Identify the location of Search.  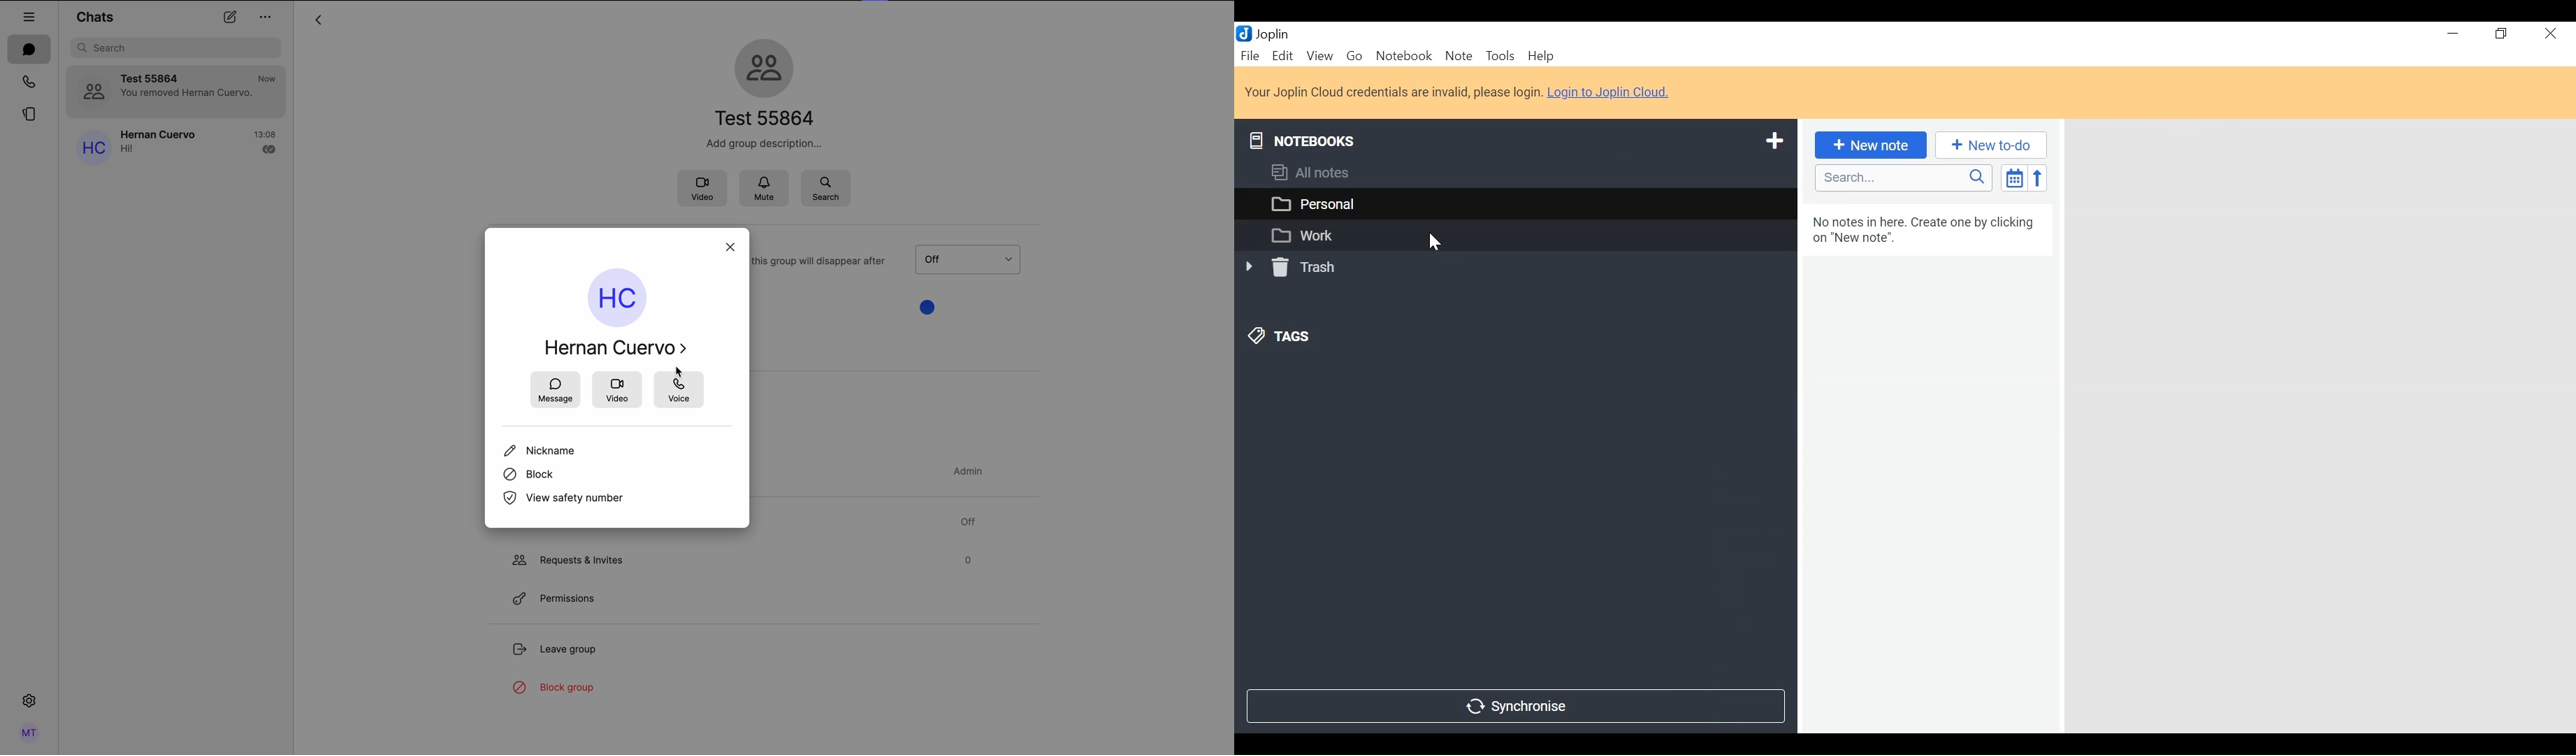
(1904, 178).